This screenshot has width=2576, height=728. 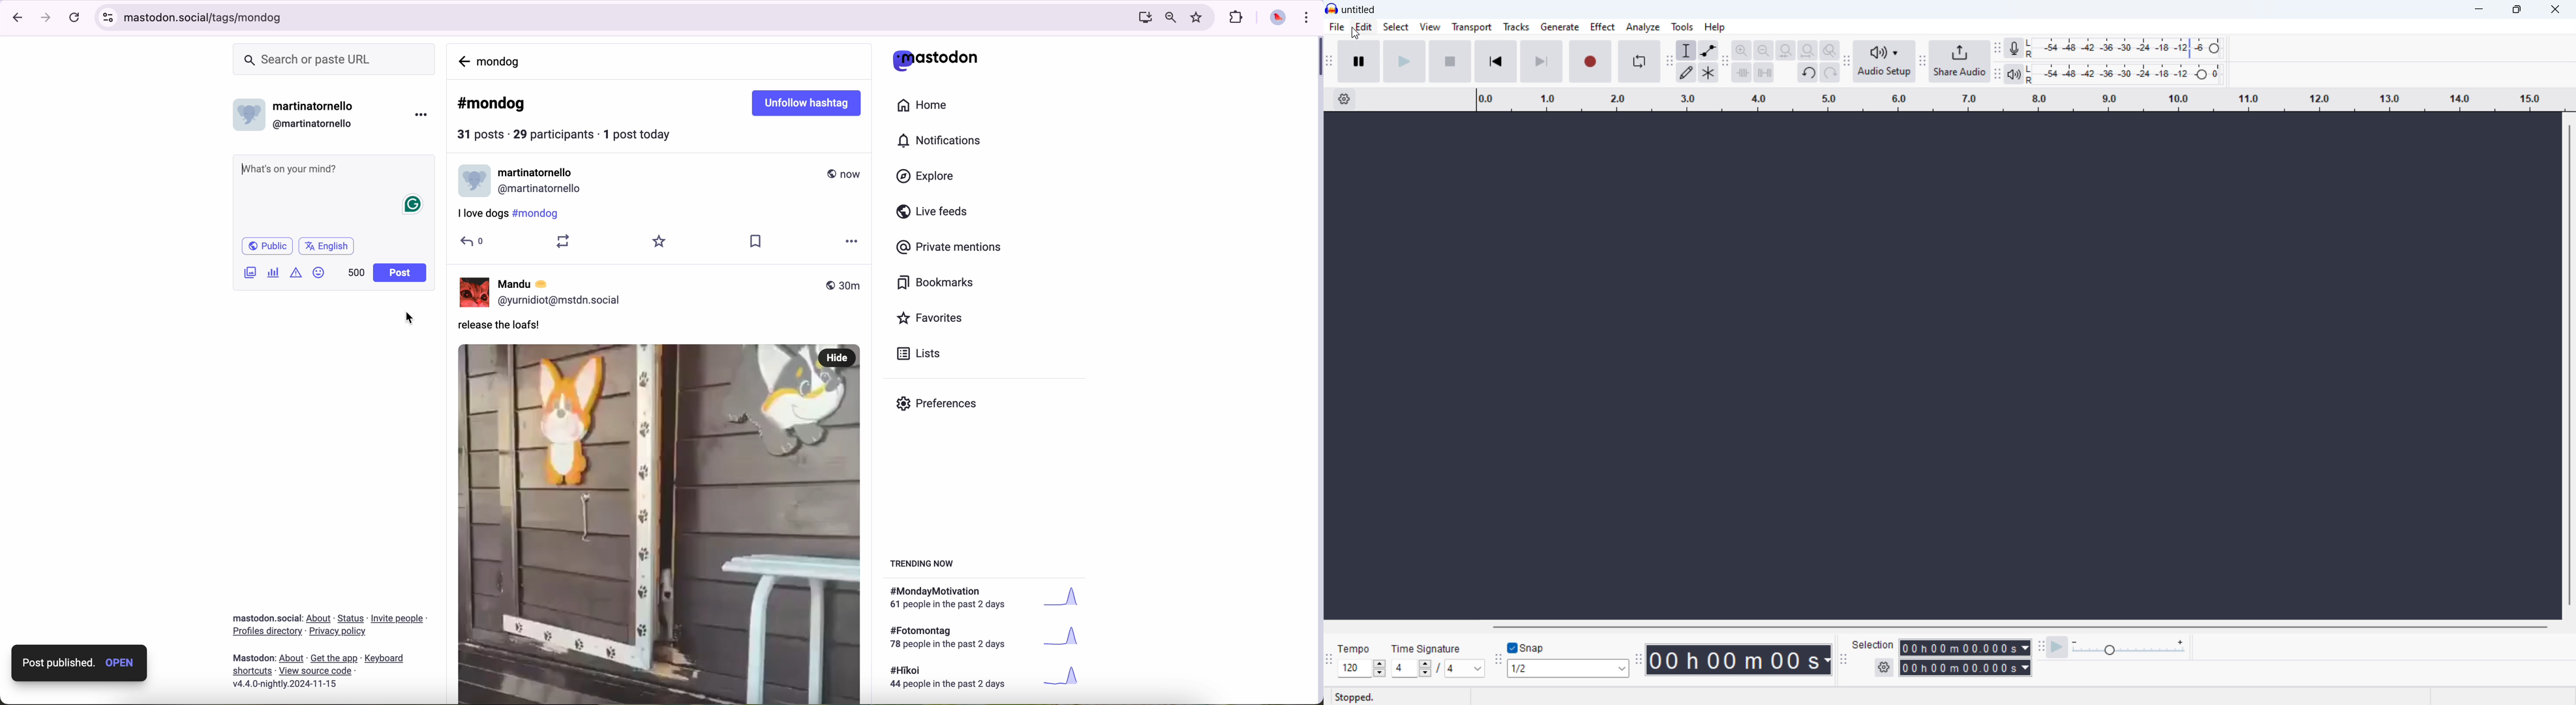 What do you see at coordinates (385, 660) in the screenshot?
I see `link` at bounding box center [385, 660].